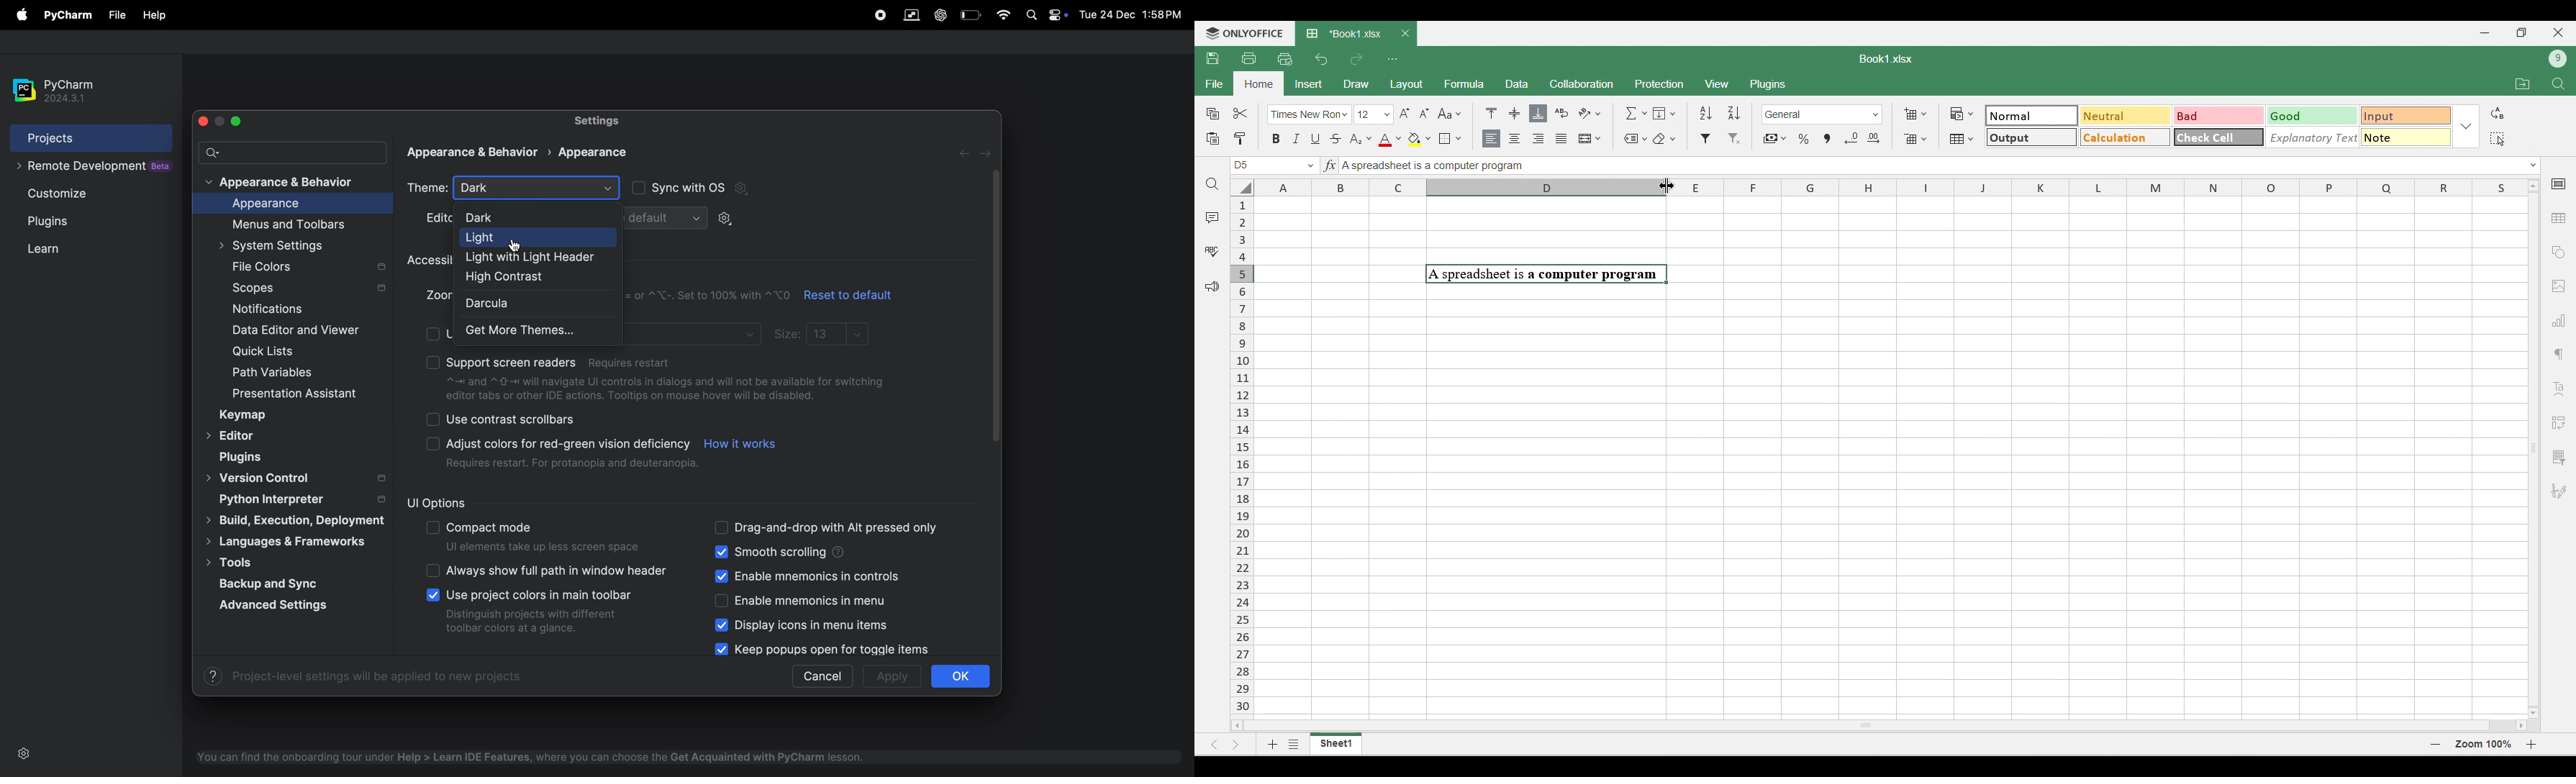 The image size is (2576, 784). Describe the element at coordinates (26, 753) in the screenshot. I see `settings` at that location.